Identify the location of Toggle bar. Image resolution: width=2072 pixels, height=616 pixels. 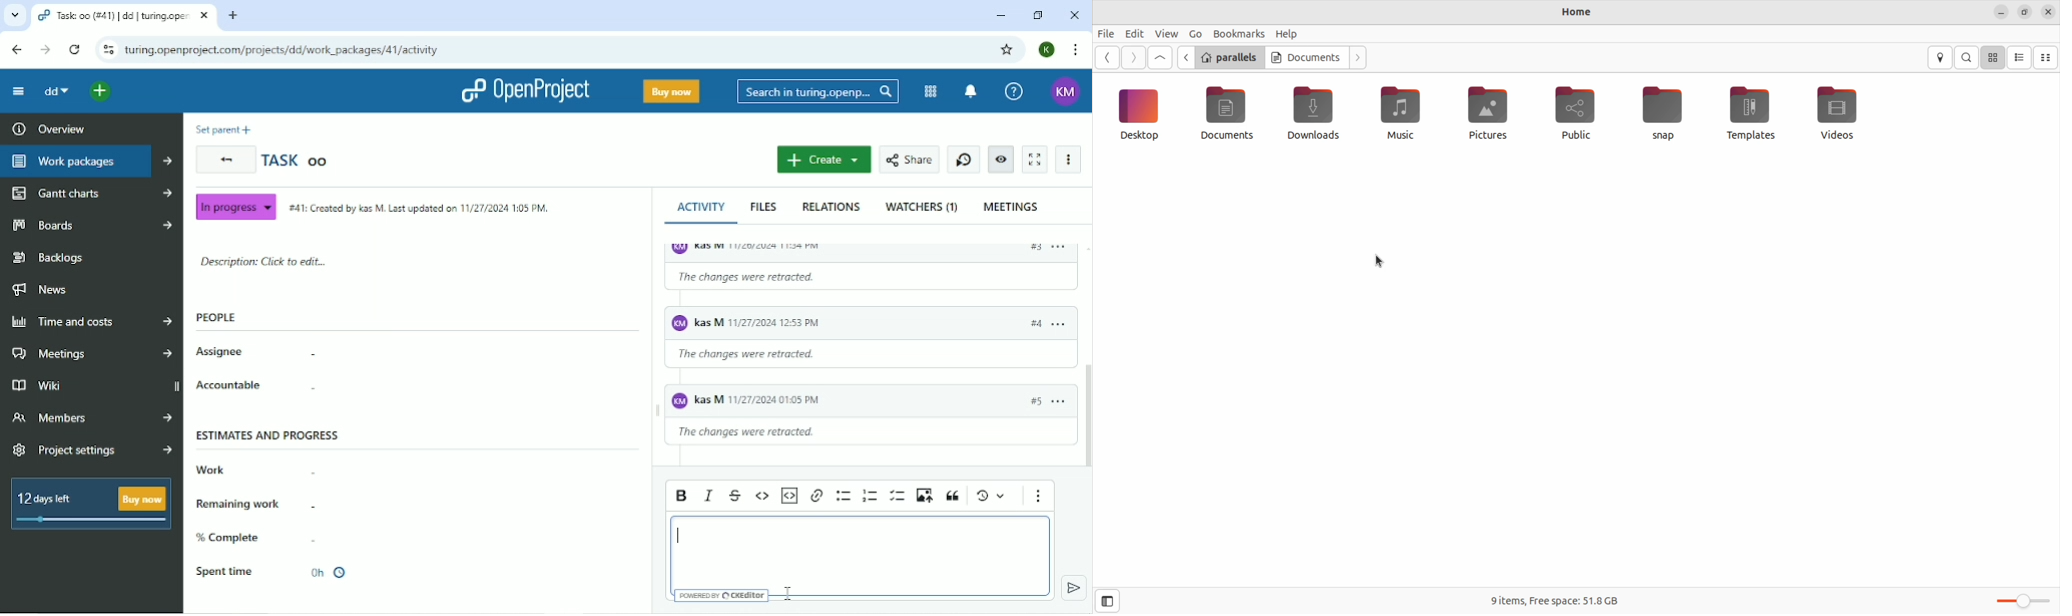
(2024, 599).